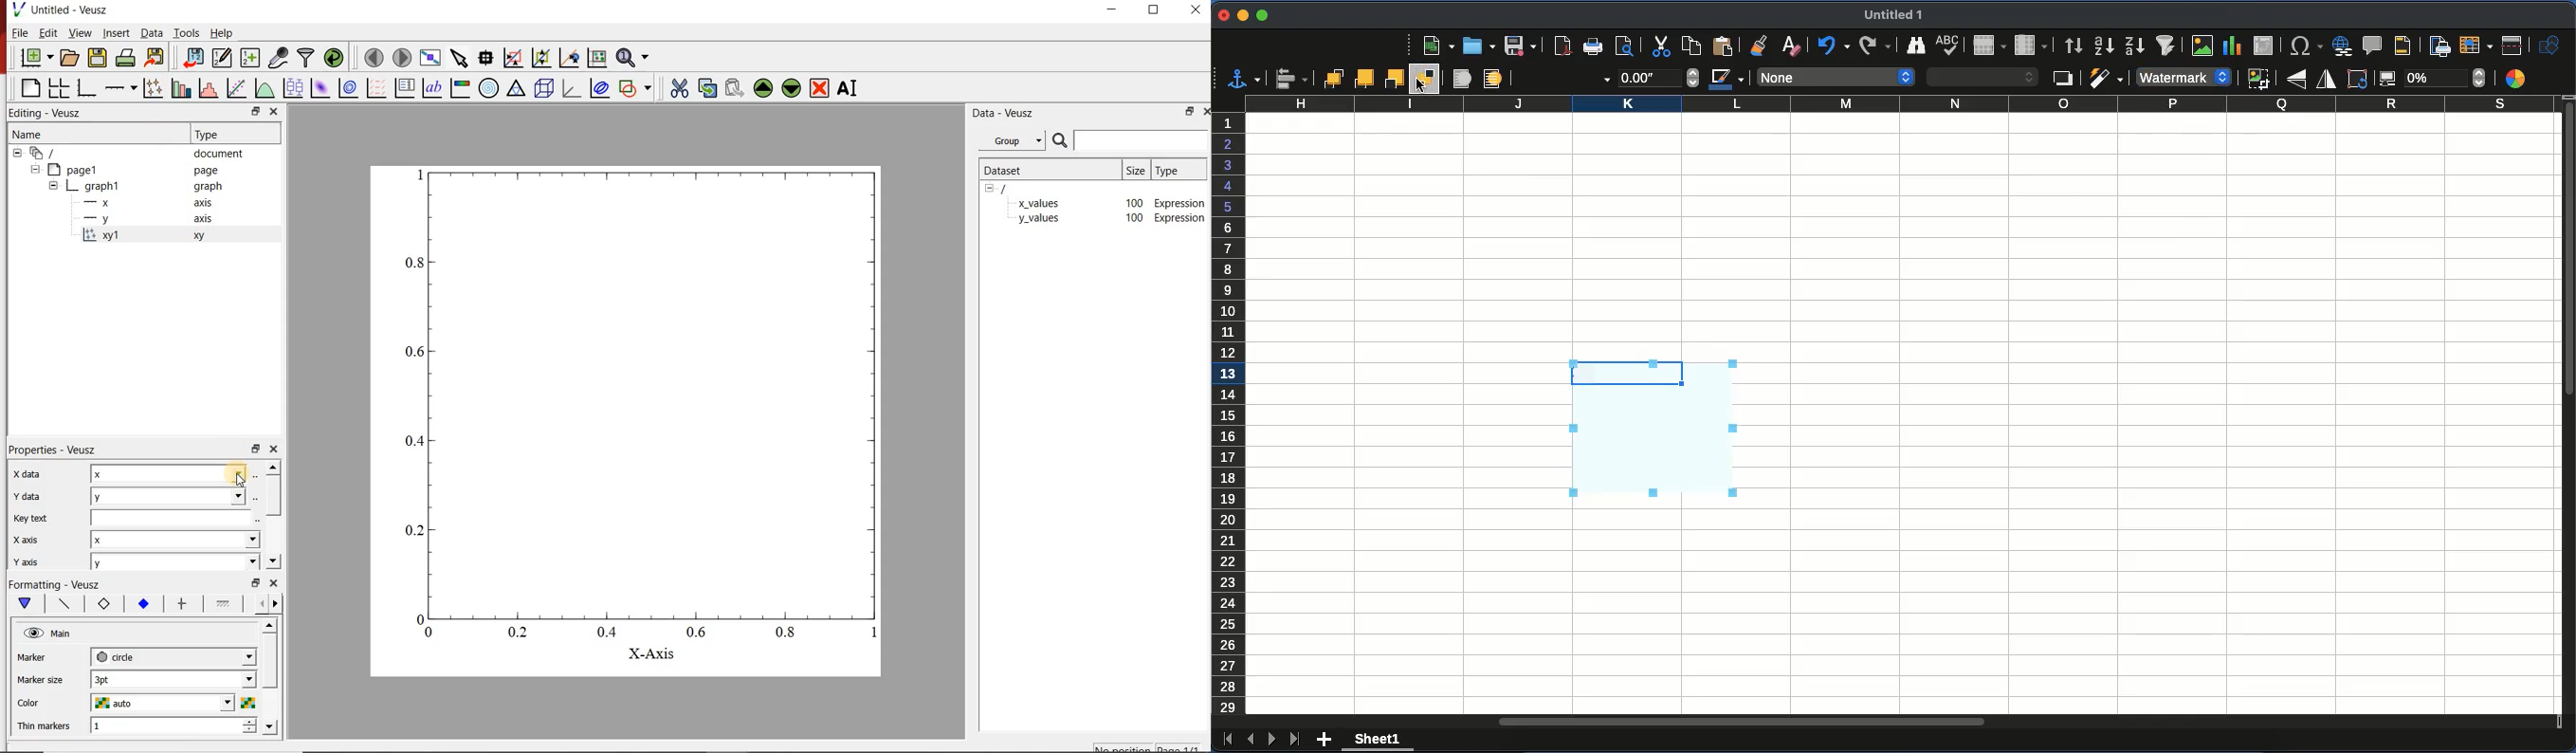 Image resolution: width=2576 pixels, height=756 pixels. What do you see at coordinates (332, 58) in the screenshot?
I see `reload linked datasets` at bounding box center [332, 58].